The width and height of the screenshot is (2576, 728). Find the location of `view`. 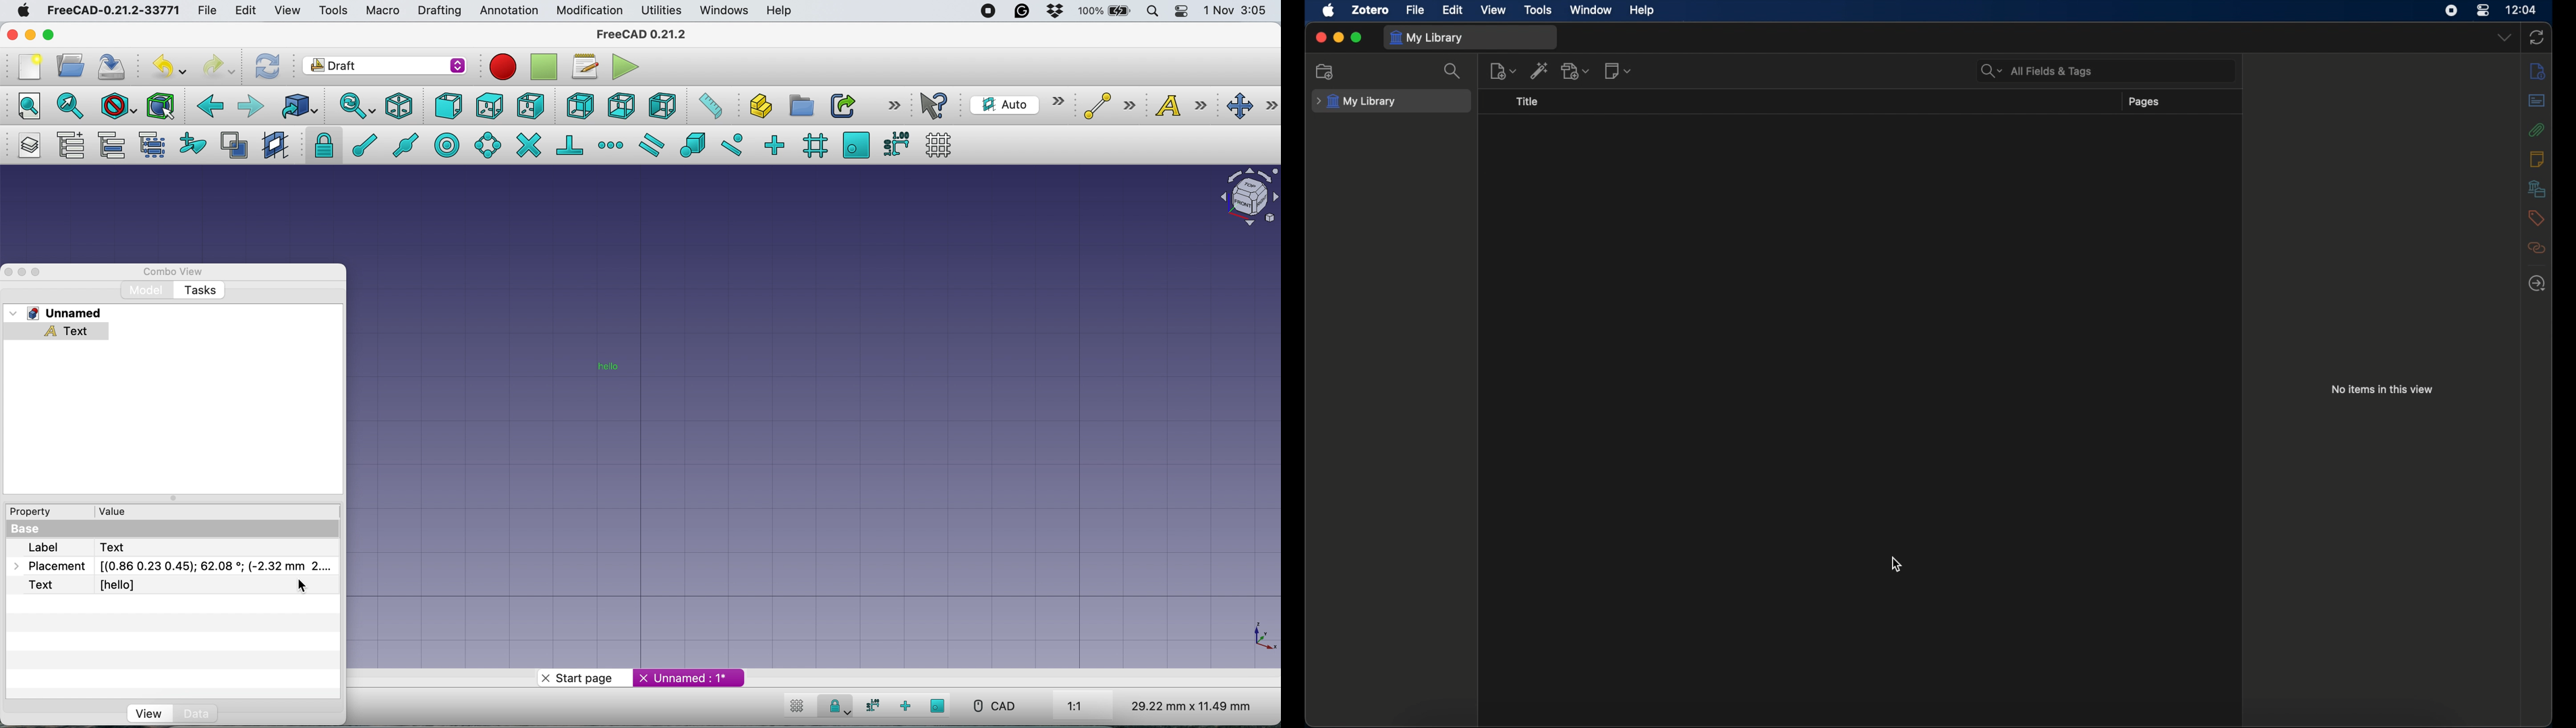

view is located at coordinates (1493, 9).